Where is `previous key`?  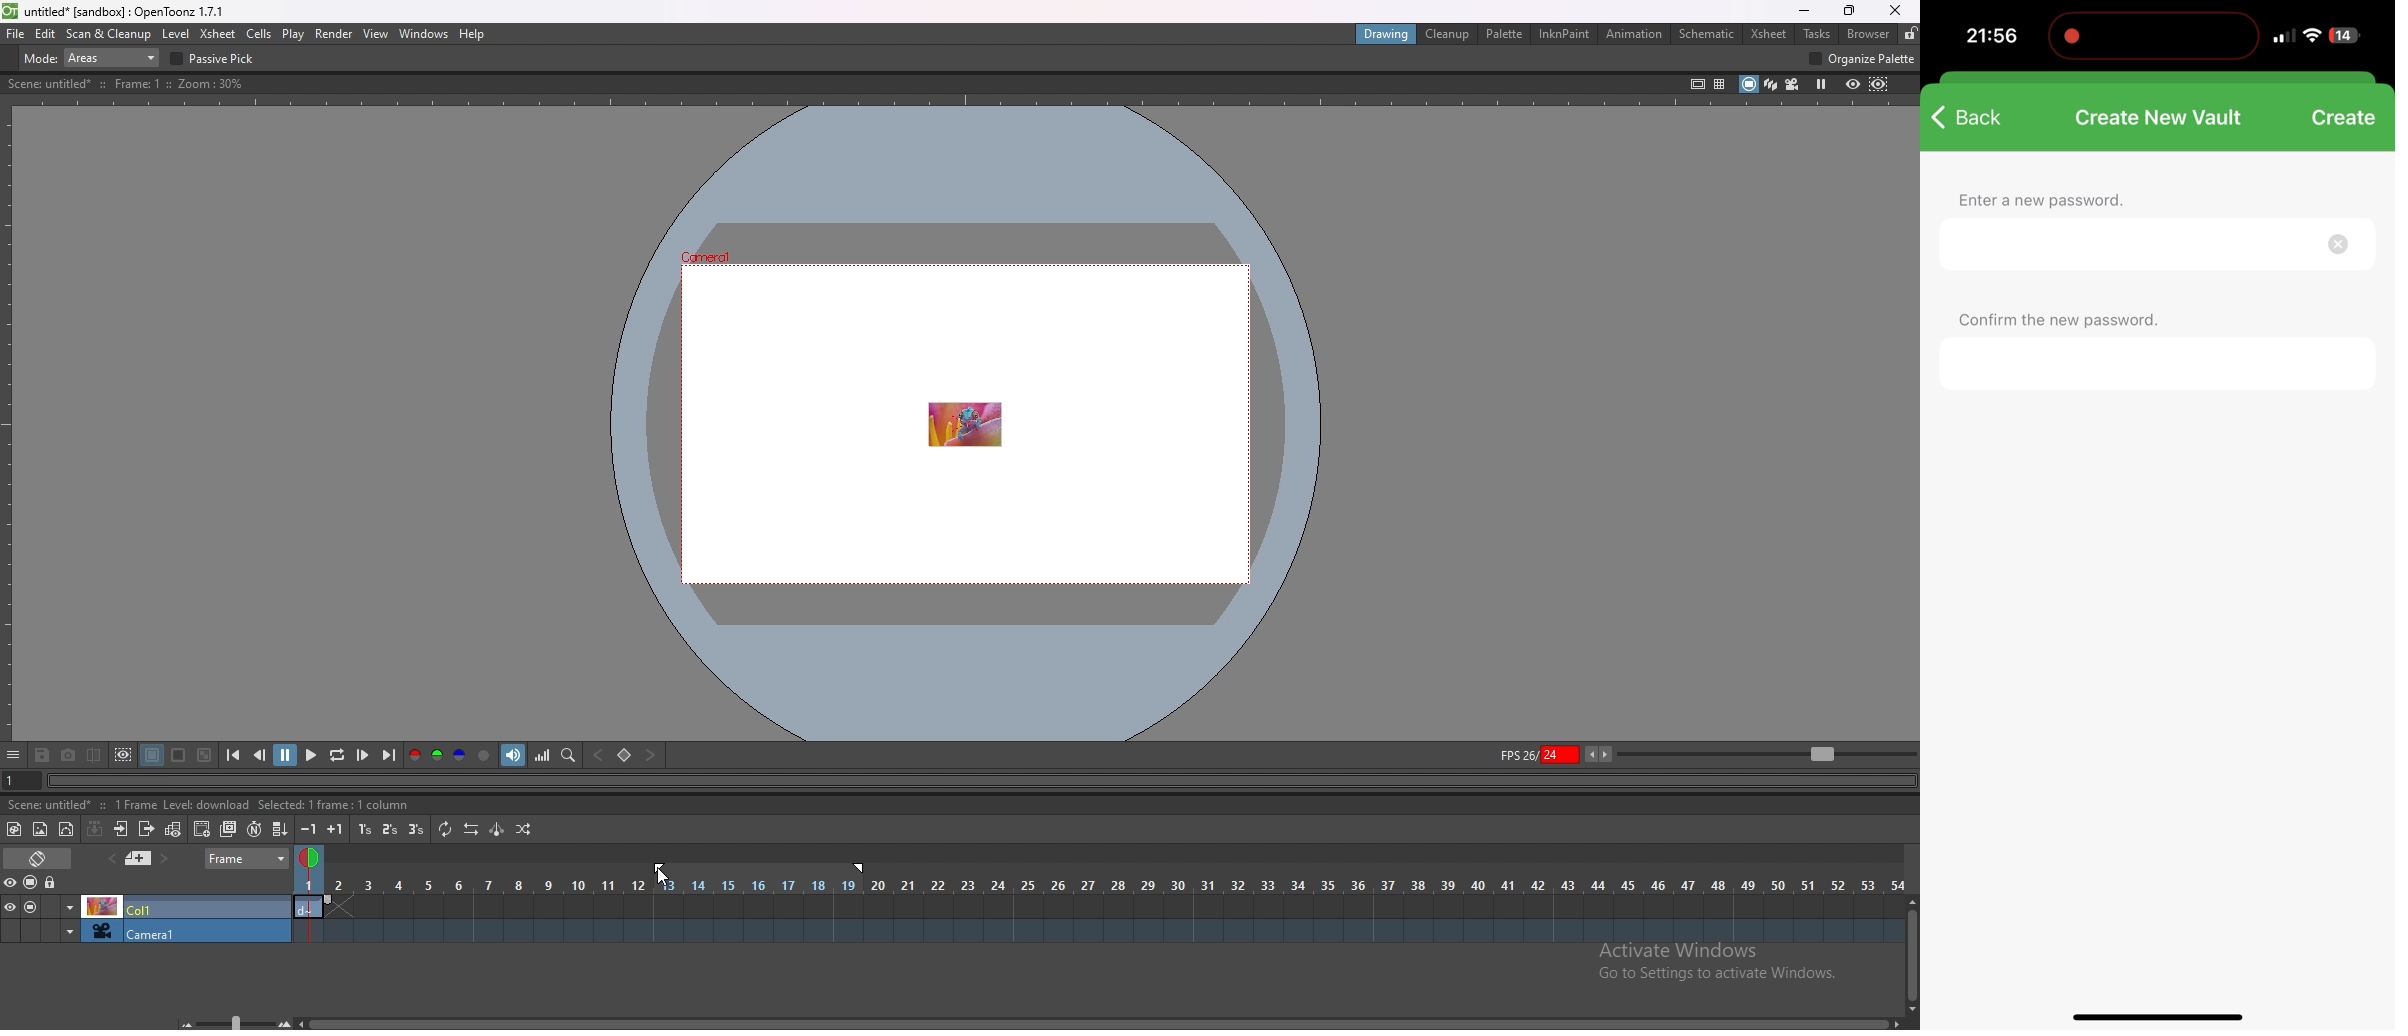
previous key is located at coordinates (599, 755).